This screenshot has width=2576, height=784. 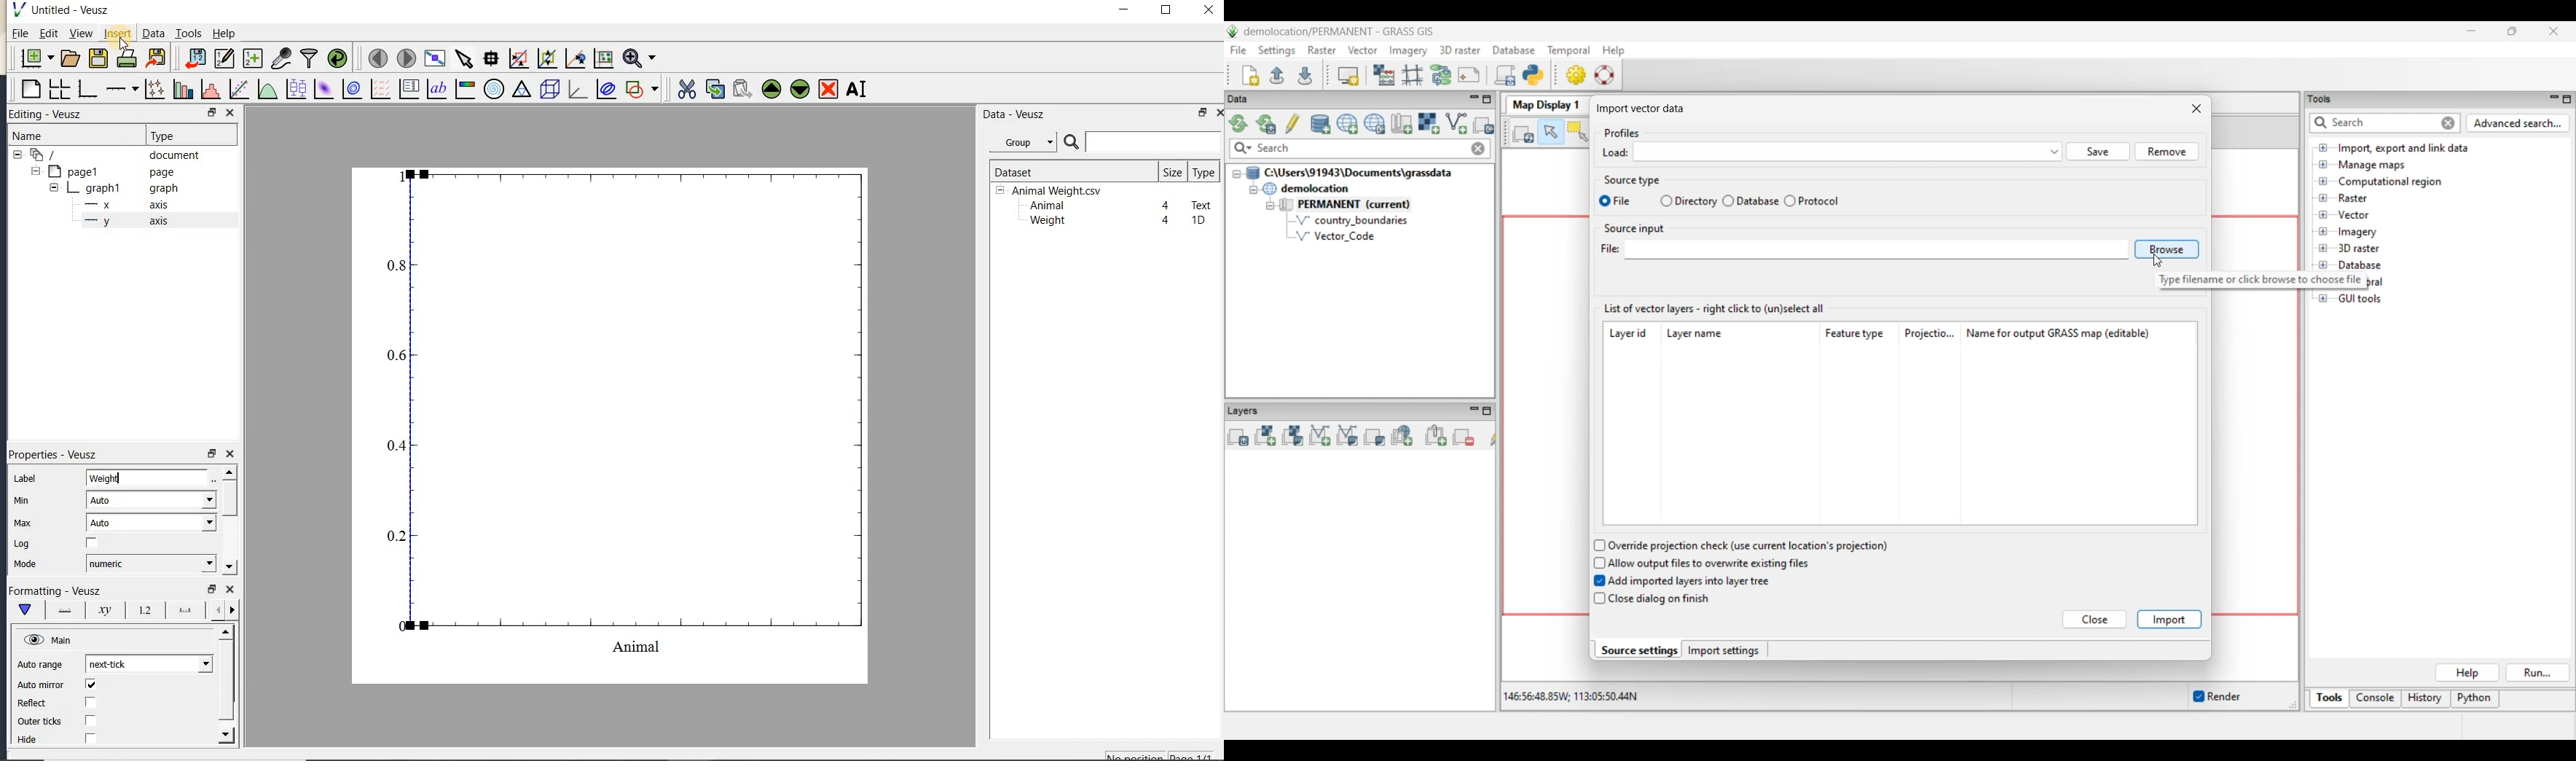 I want to click on Animalweight.csv, so click(x=1052, y=191).